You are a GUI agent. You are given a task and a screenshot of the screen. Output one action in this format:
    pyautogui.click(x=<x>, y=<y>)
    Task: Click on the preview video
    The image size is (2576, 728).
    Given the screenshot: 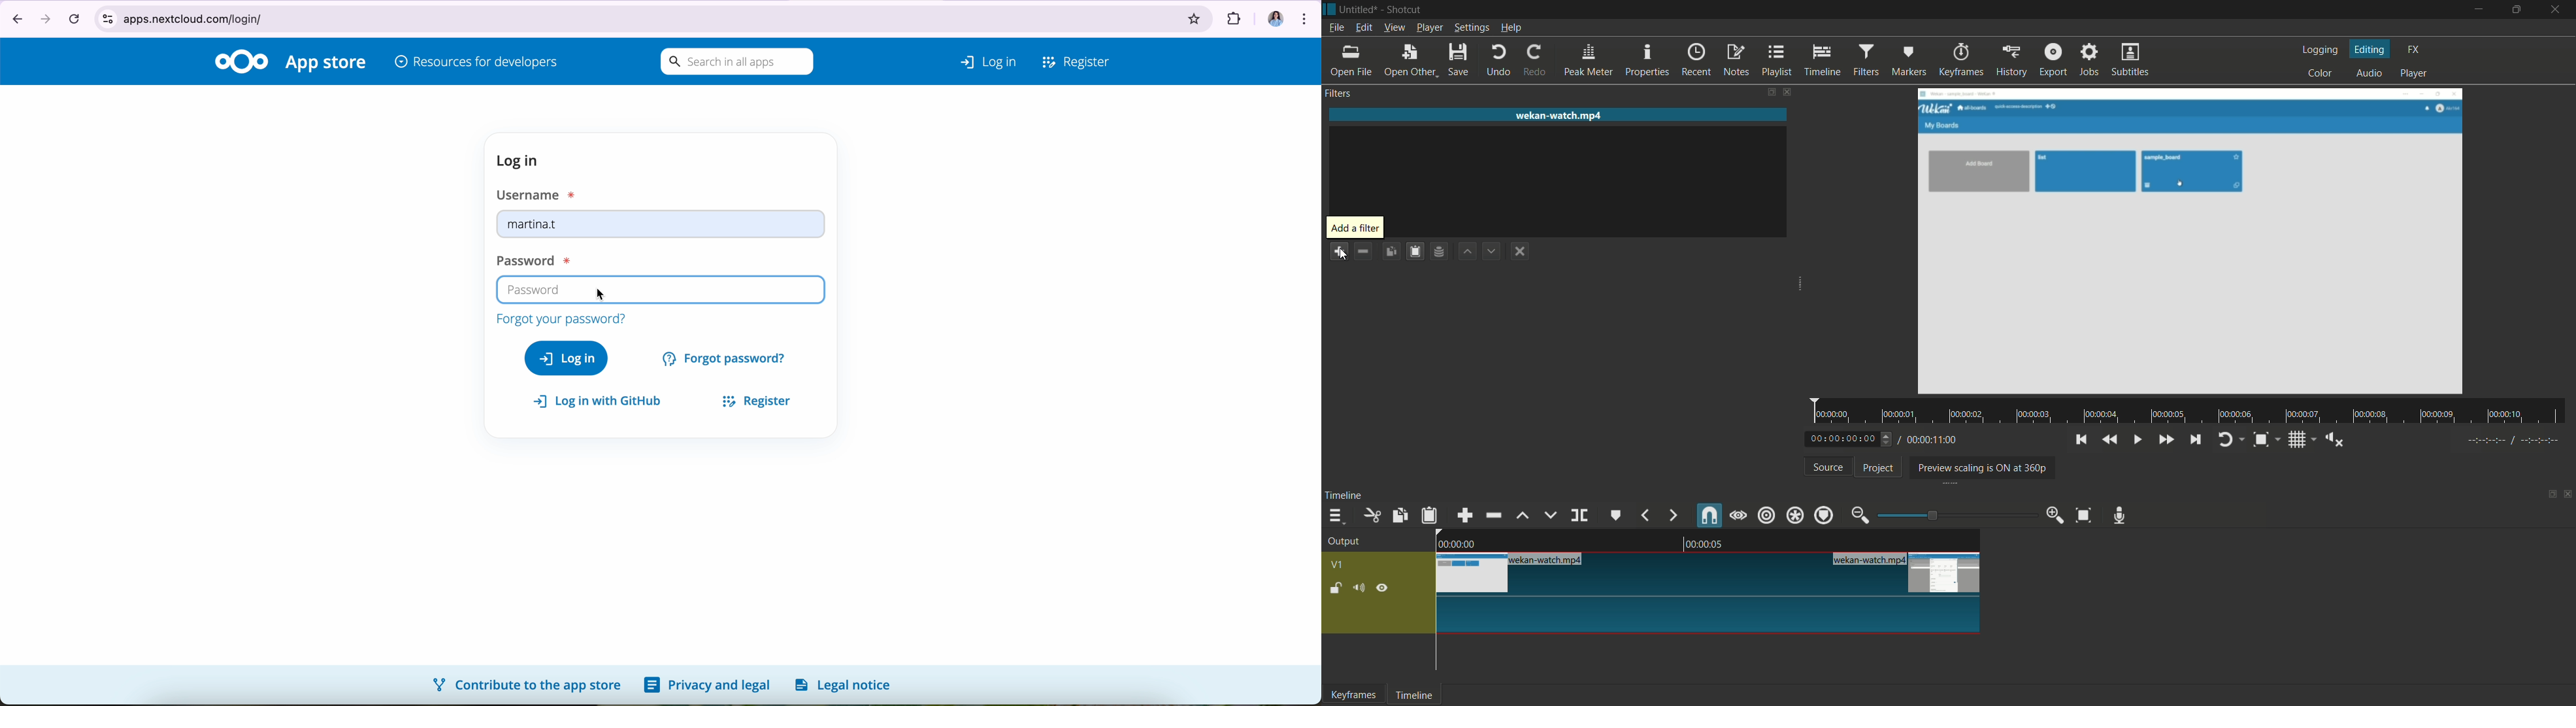 What is the action you would take?
    pyautogui.click(x=2192, y=242)
    